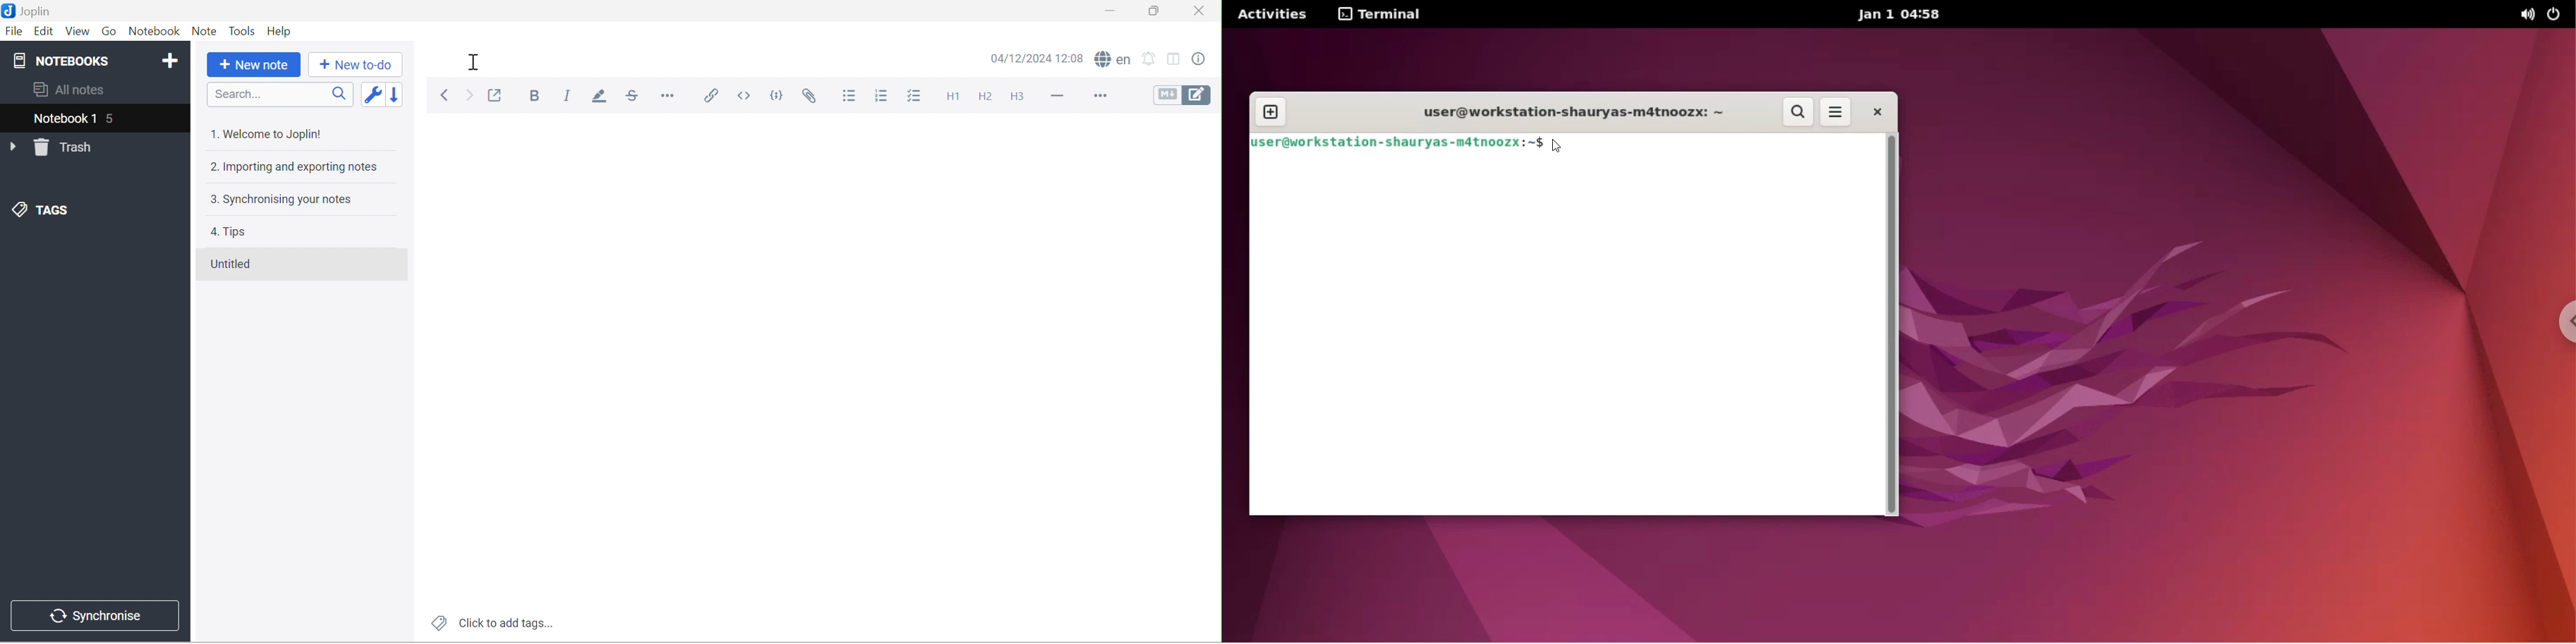  What do you see at coordinates (1158, 11) in the screenshot?
I see `Restore Down` at bounding box center [1158, 11].